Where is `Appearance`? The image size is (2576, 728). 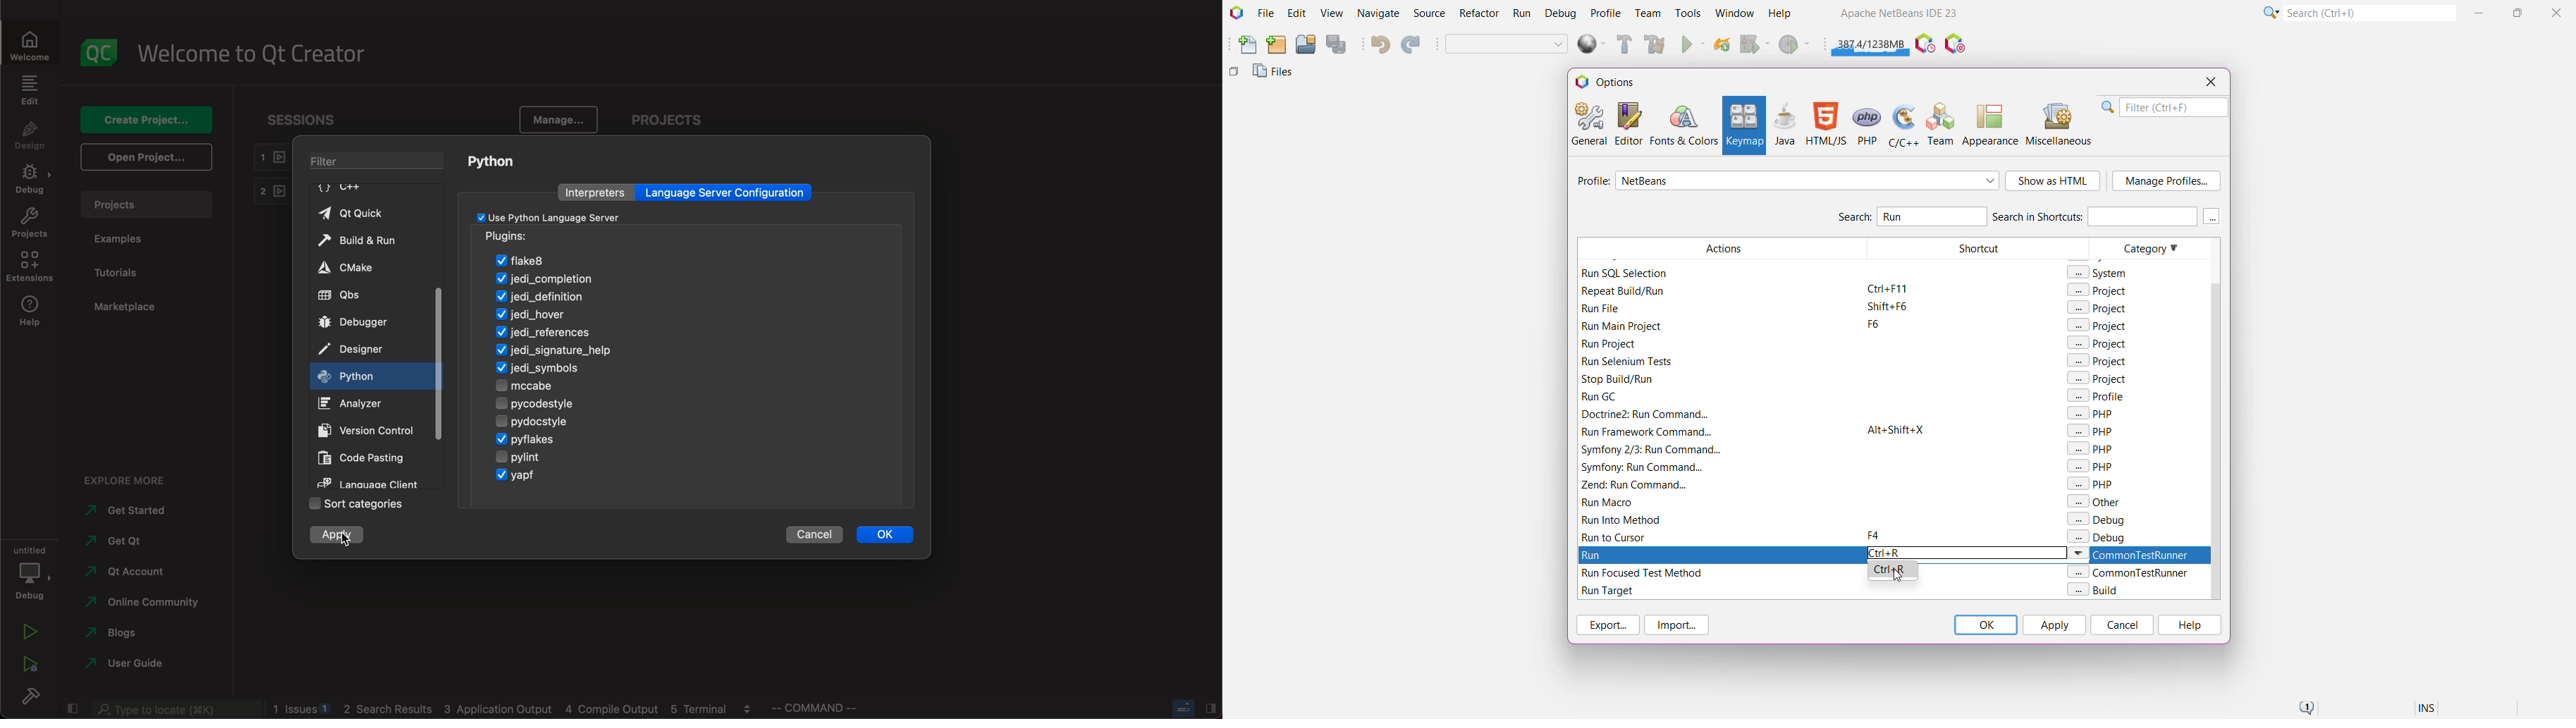 Appearance is located at coordinates (1990, 124).